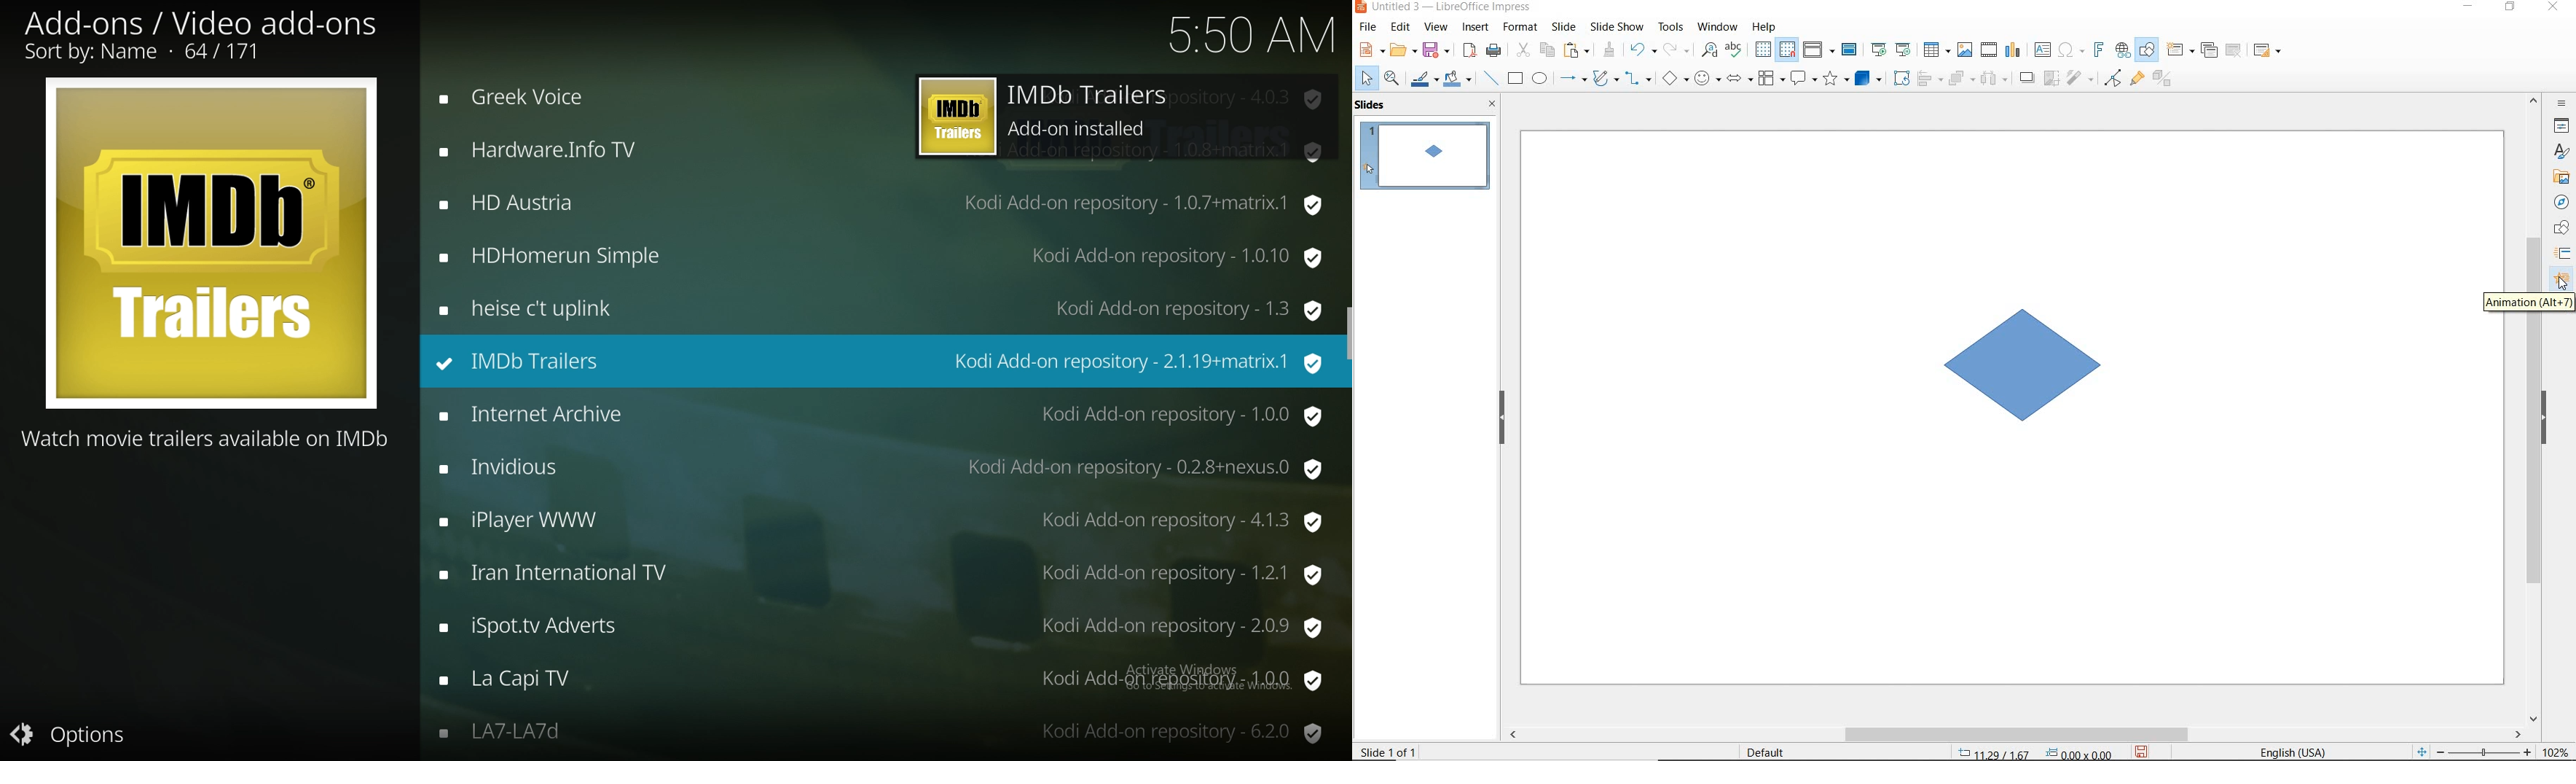 The image size is (2576, 784). What do you see at coordinates (880, 312) in the screenshot?
I see `add on` at bounding box center [880, 312].